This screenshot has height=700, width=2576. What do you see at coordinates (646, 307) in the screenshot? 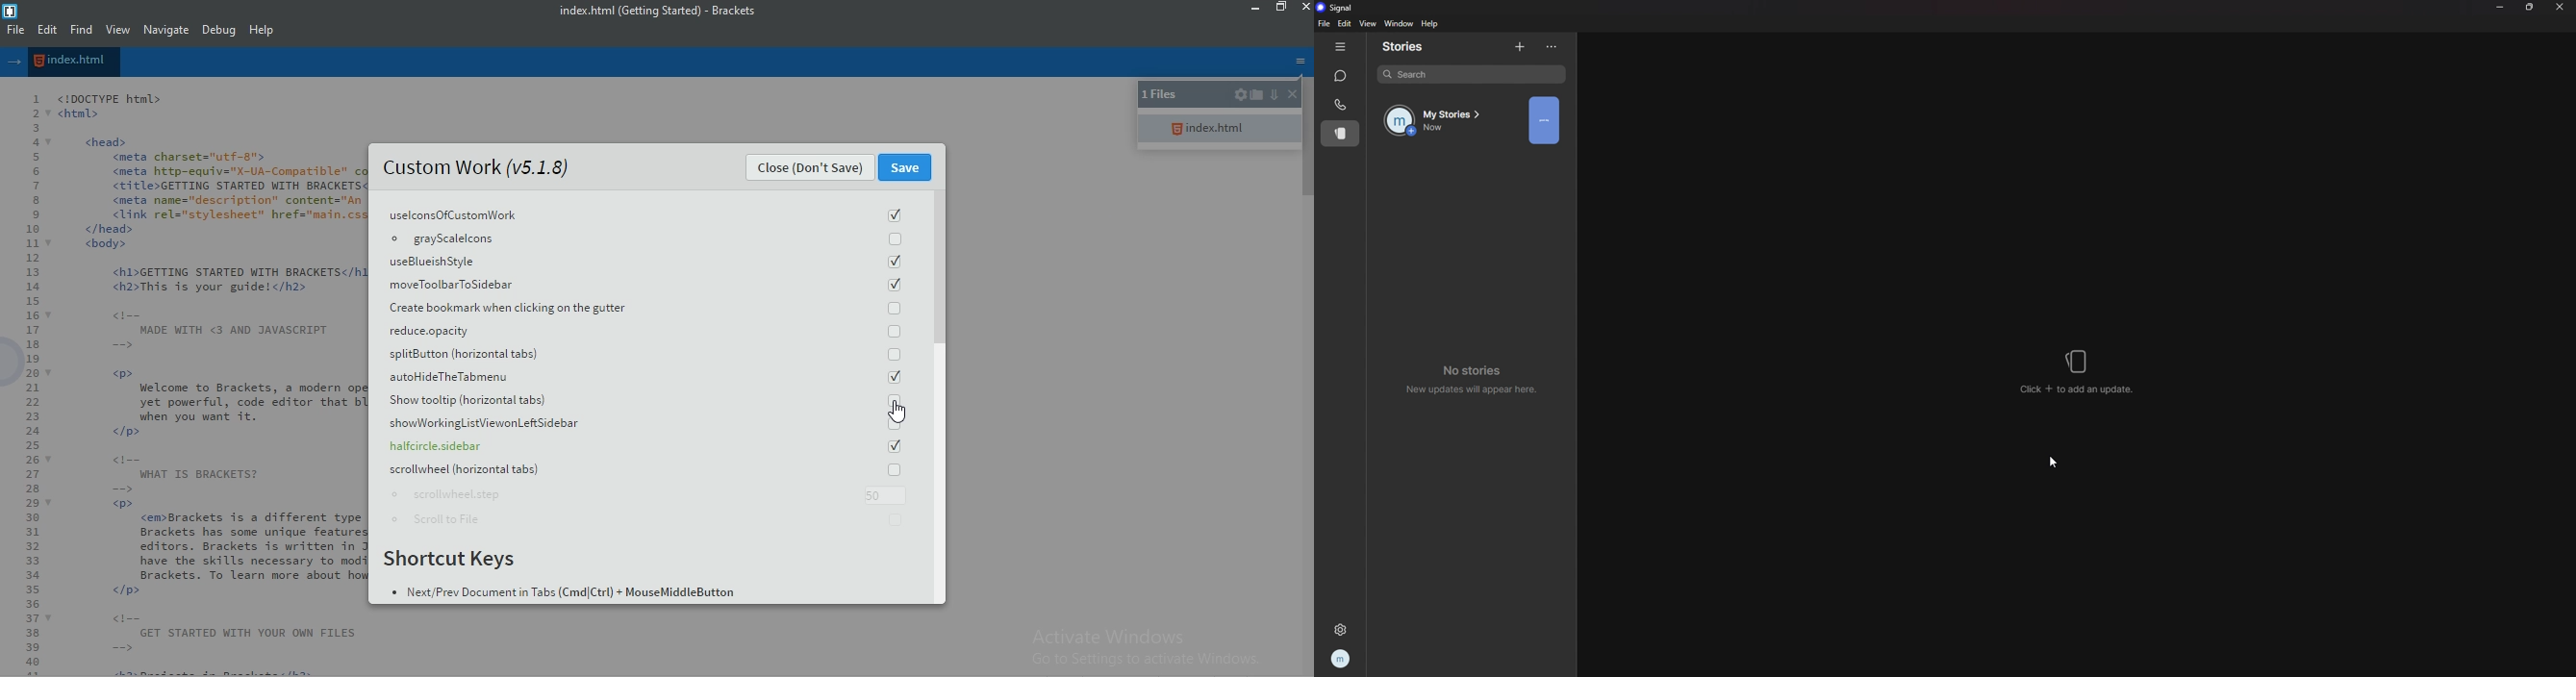
I see `Create bookmark when clicking on the gutter` at bounding box center [646, 307].